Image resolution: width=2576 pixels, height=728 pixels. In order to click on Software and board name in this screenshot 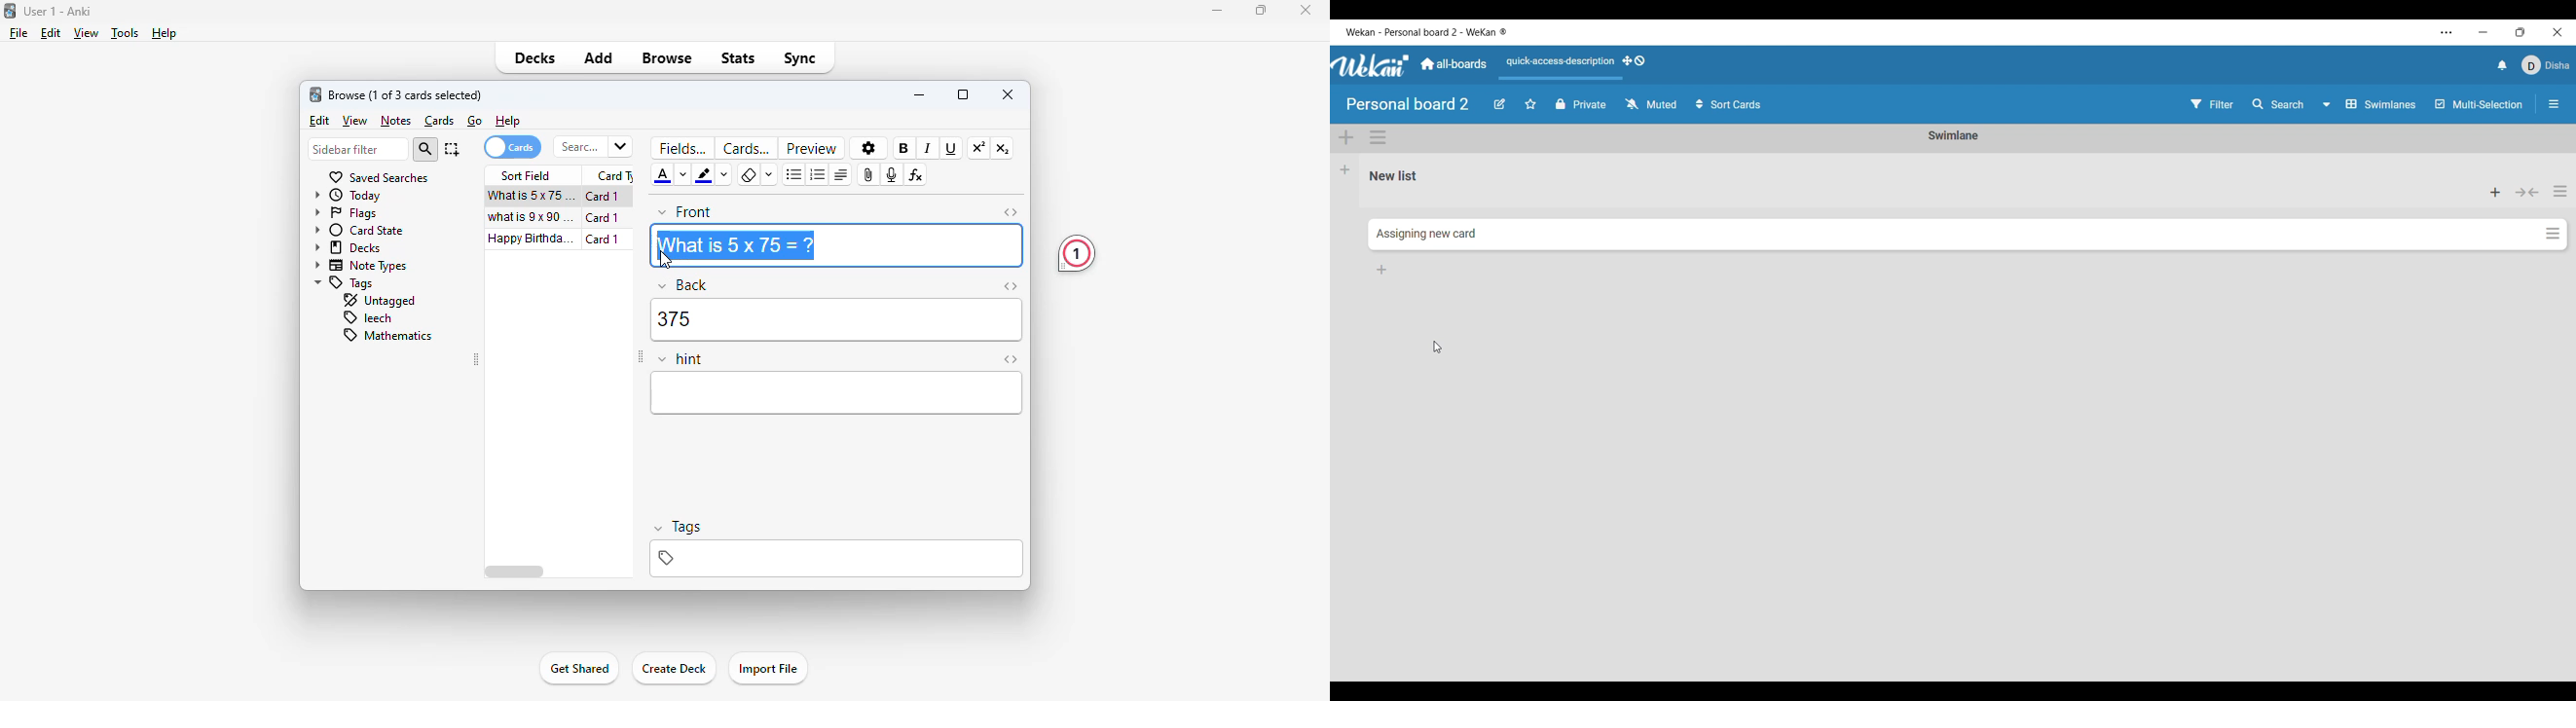, I will do `click(1426, 32)`.